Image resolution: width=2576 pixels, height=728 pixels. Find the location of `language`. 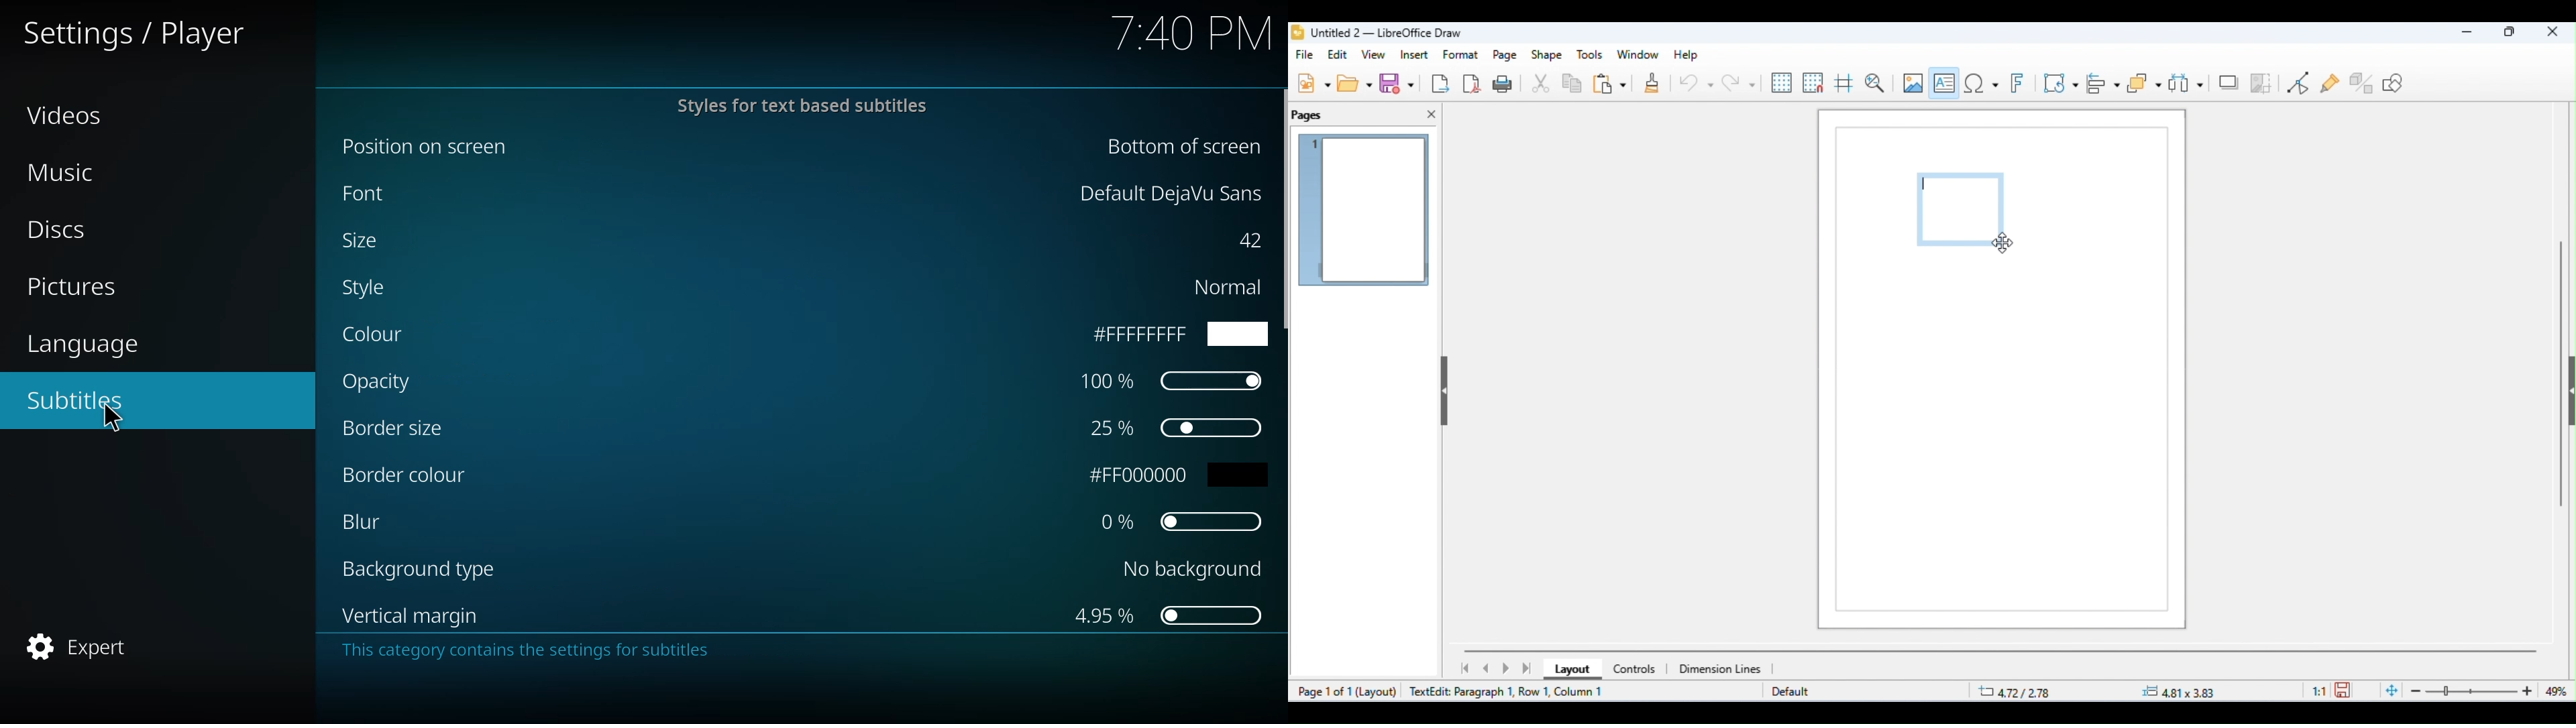

language is located at coordinates (83, 345).